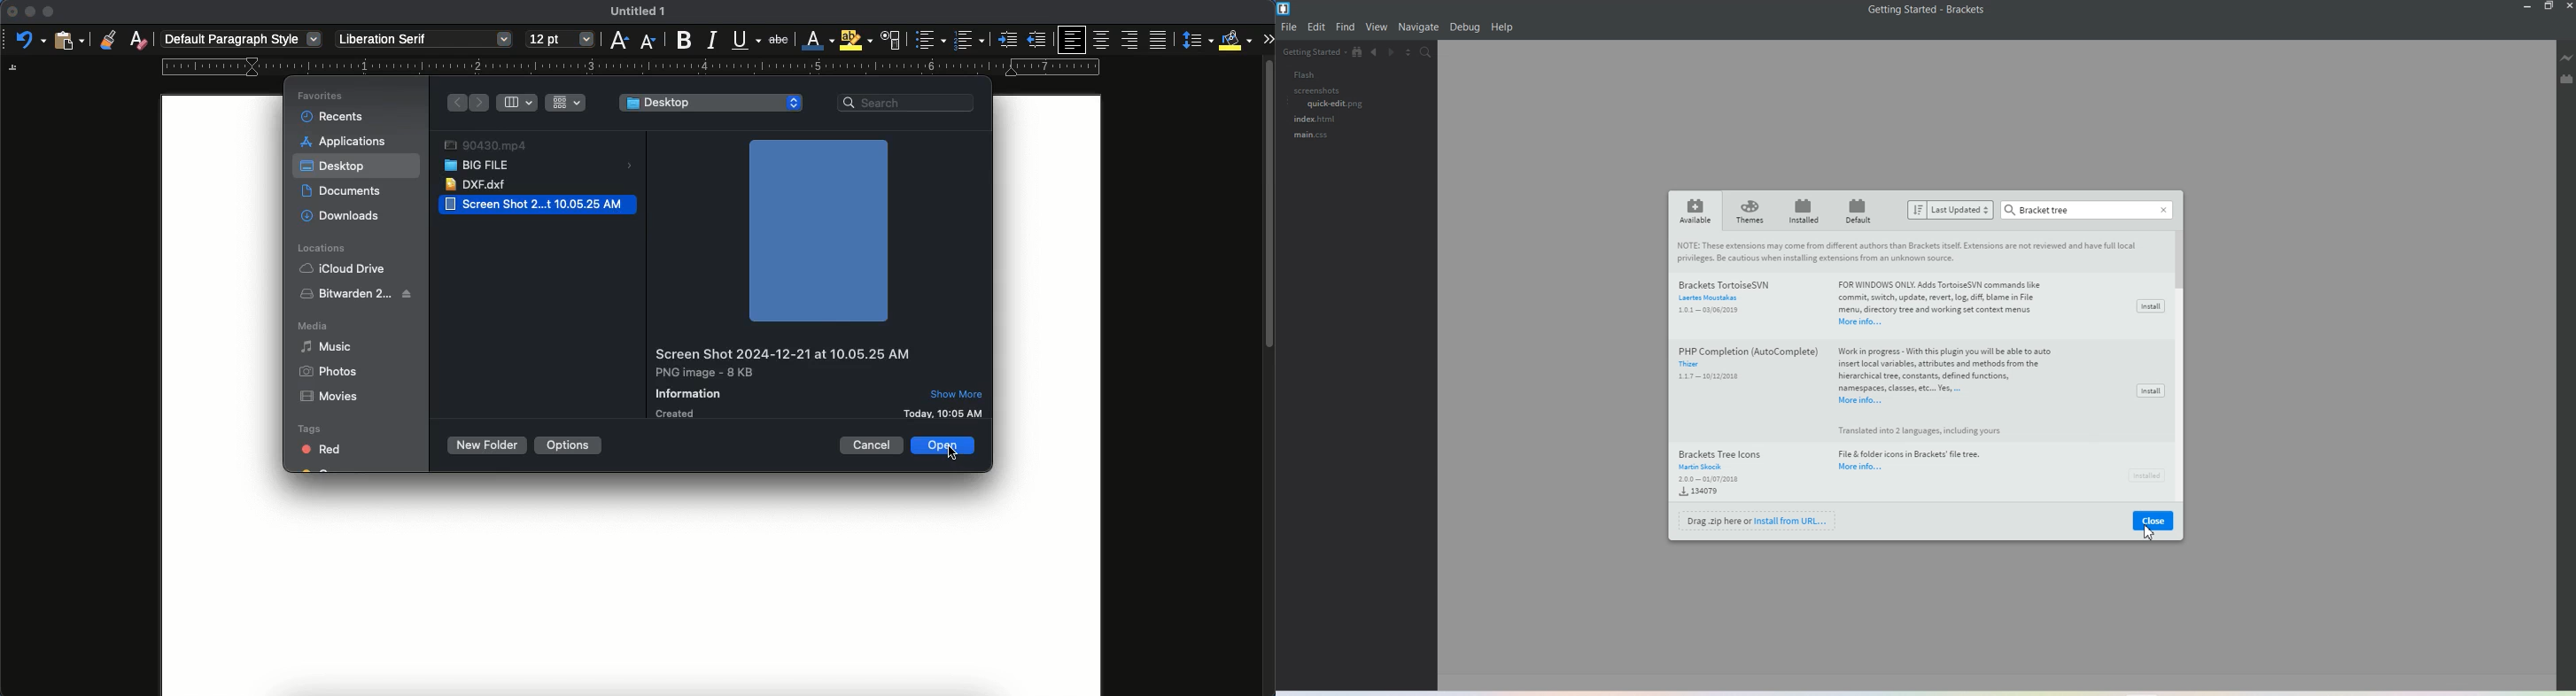 The image size is (2576, 700). I want to click on Text, so click(1927, 9).